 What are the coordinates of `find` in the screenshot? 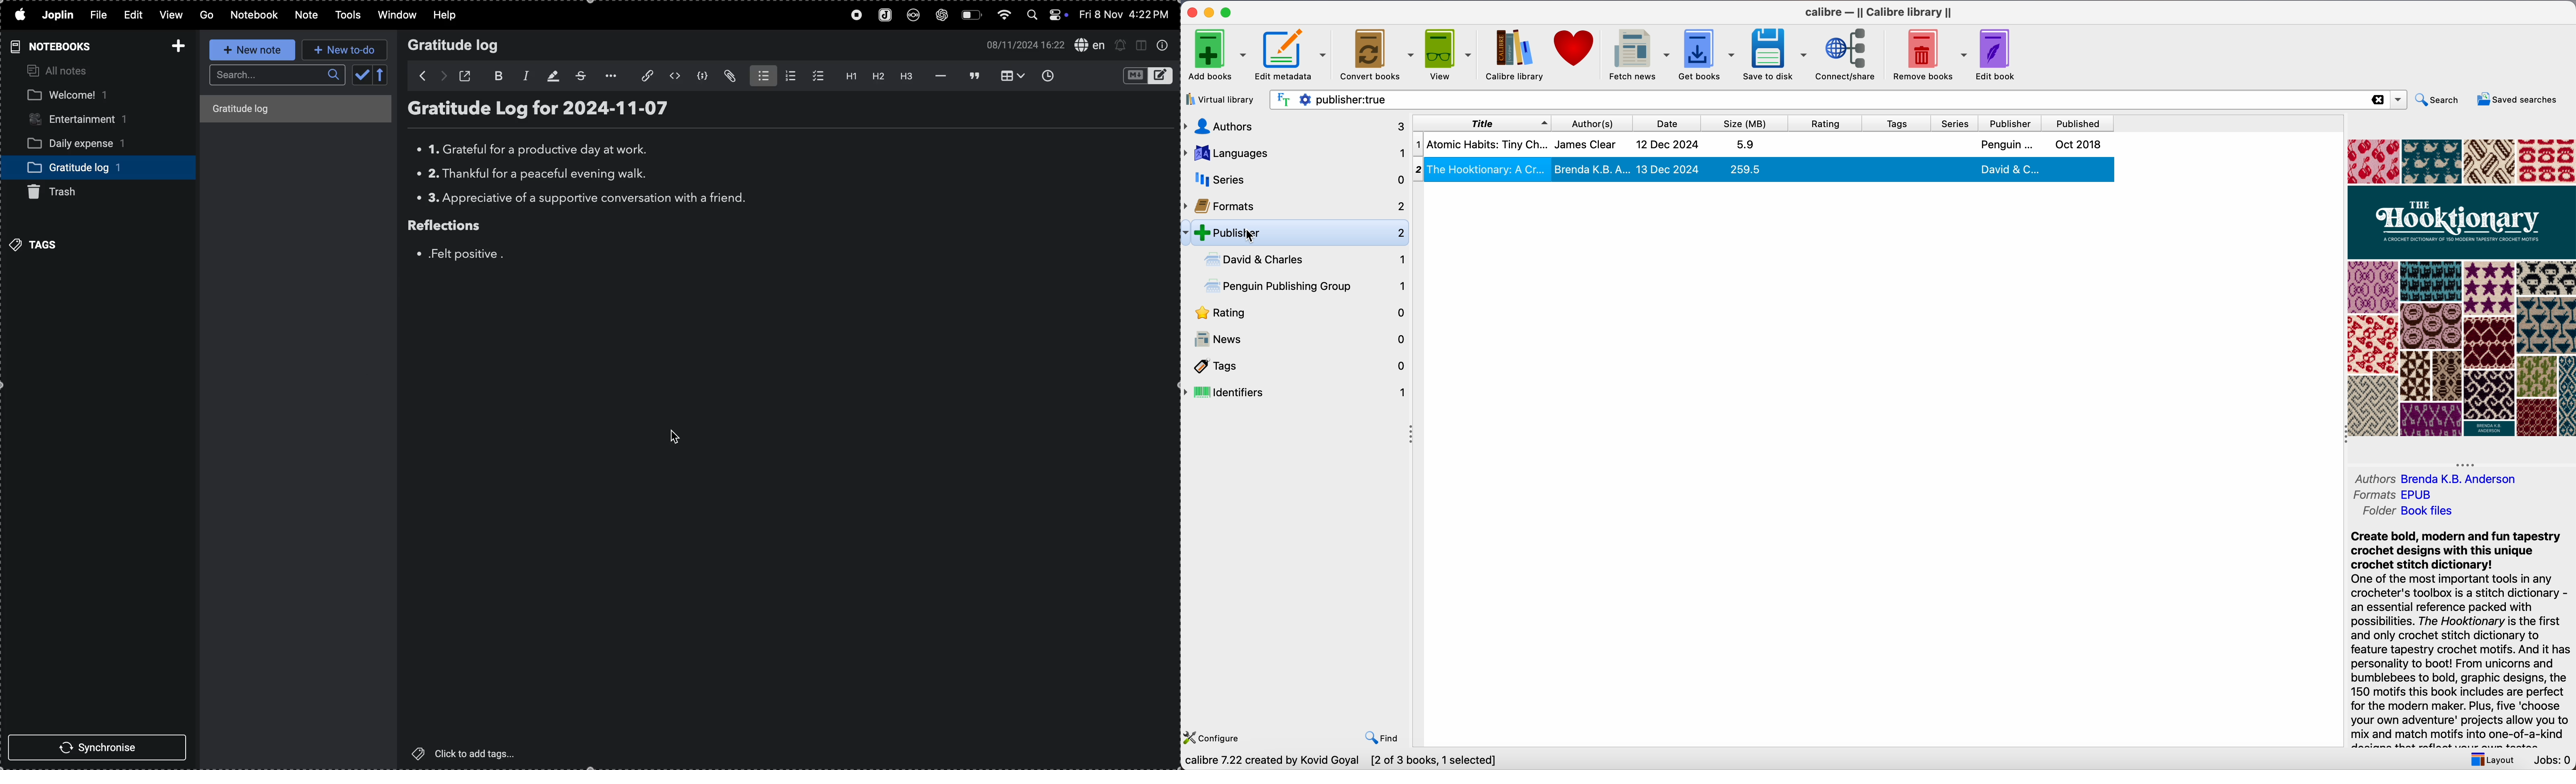 It's located at (1384, 737).